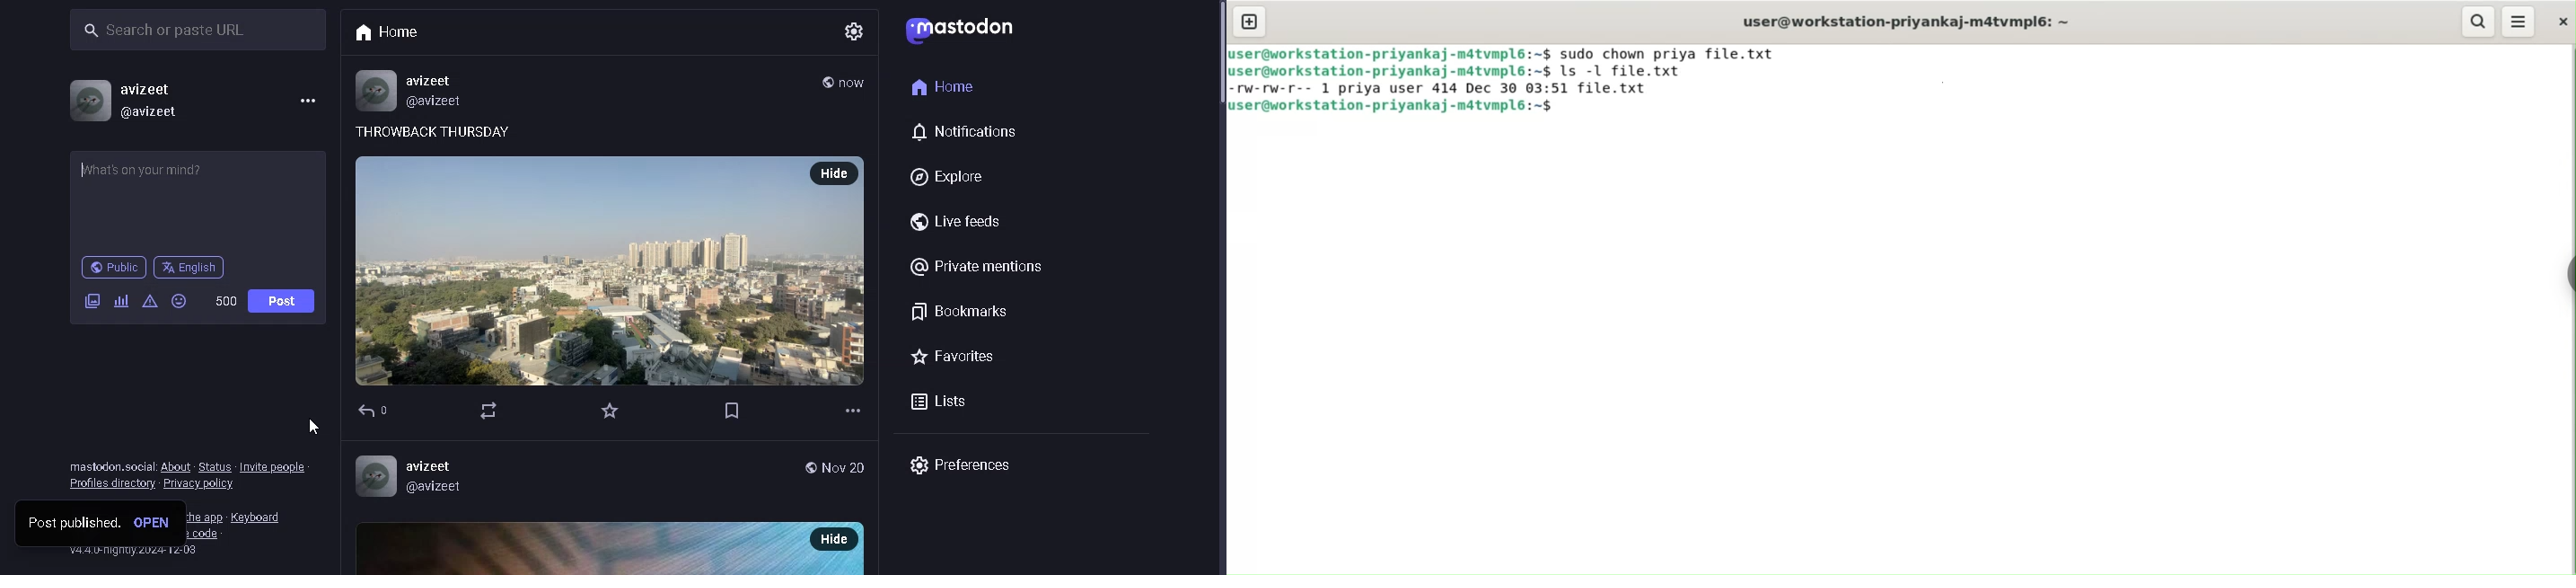 This screenshot has width=2576, height=588. What do you see at coordinates (261, 518) in the screenshot?
I see `keyboard` at bounding box center [261, 518].